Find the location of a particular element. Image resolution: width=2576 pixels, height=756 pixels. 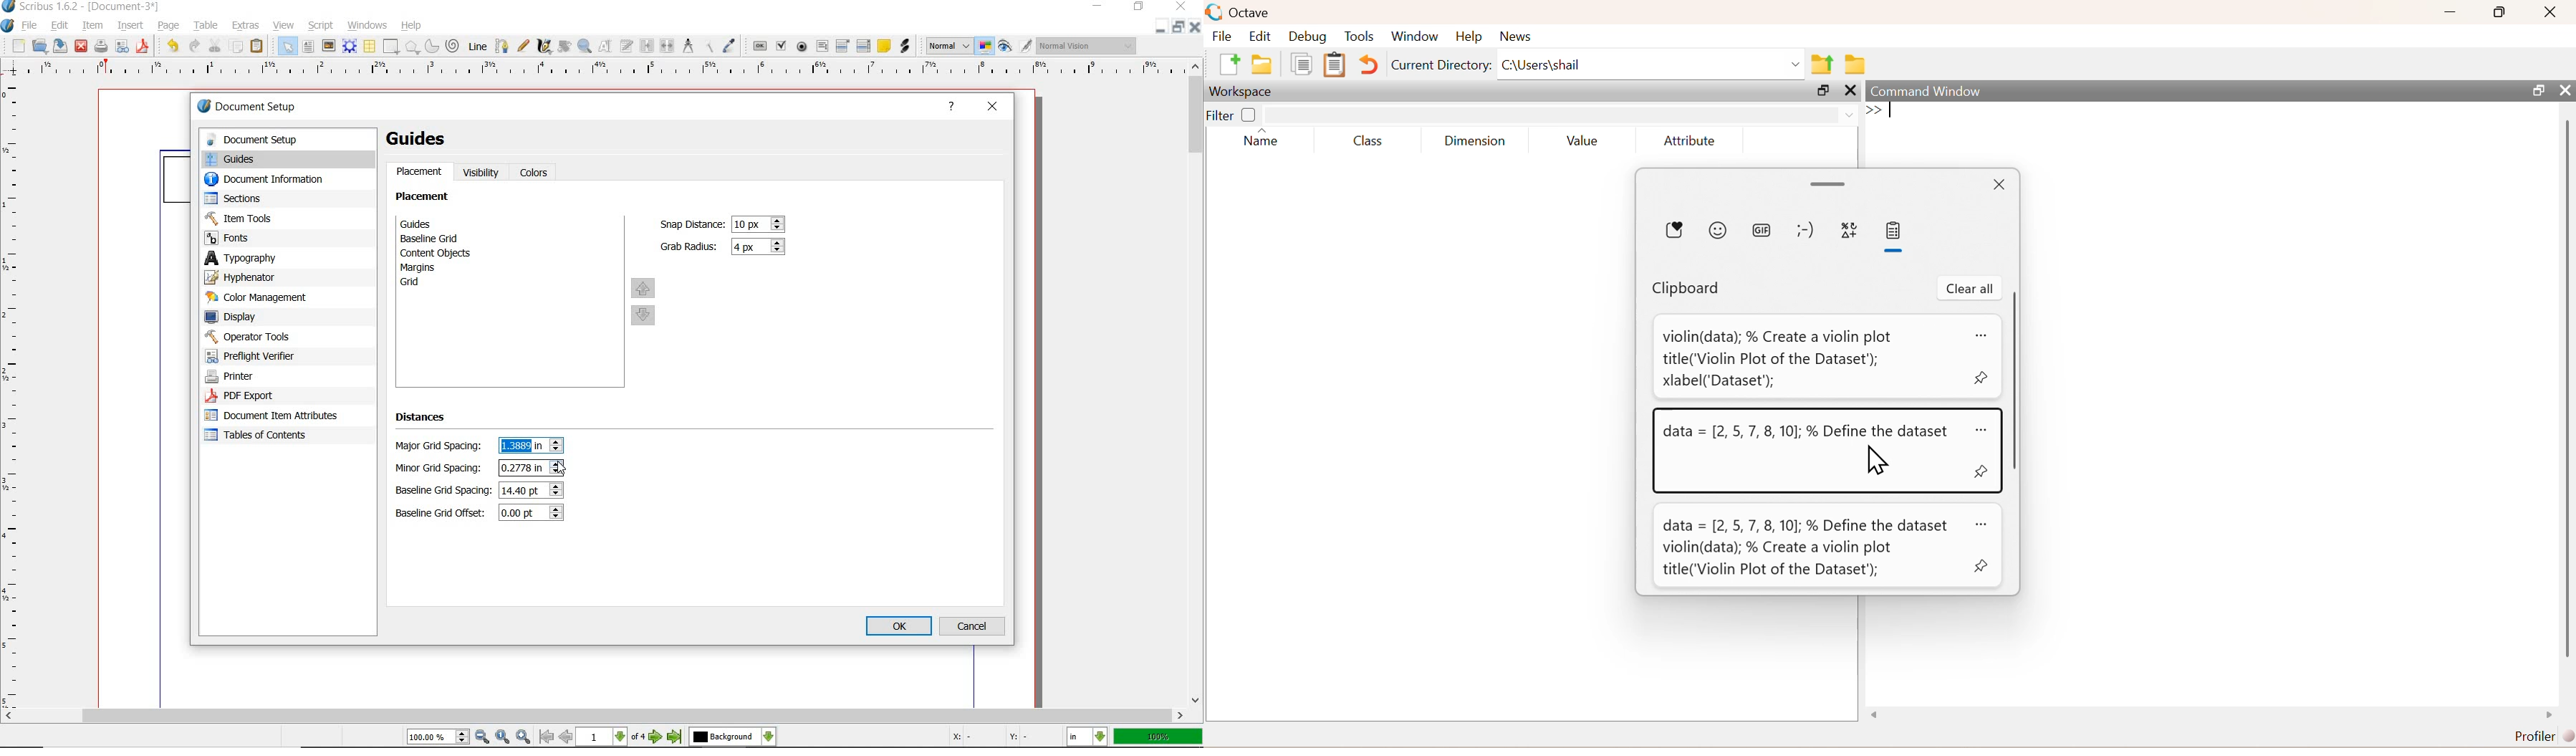

scrollbar is located at coordinates (593, 717).